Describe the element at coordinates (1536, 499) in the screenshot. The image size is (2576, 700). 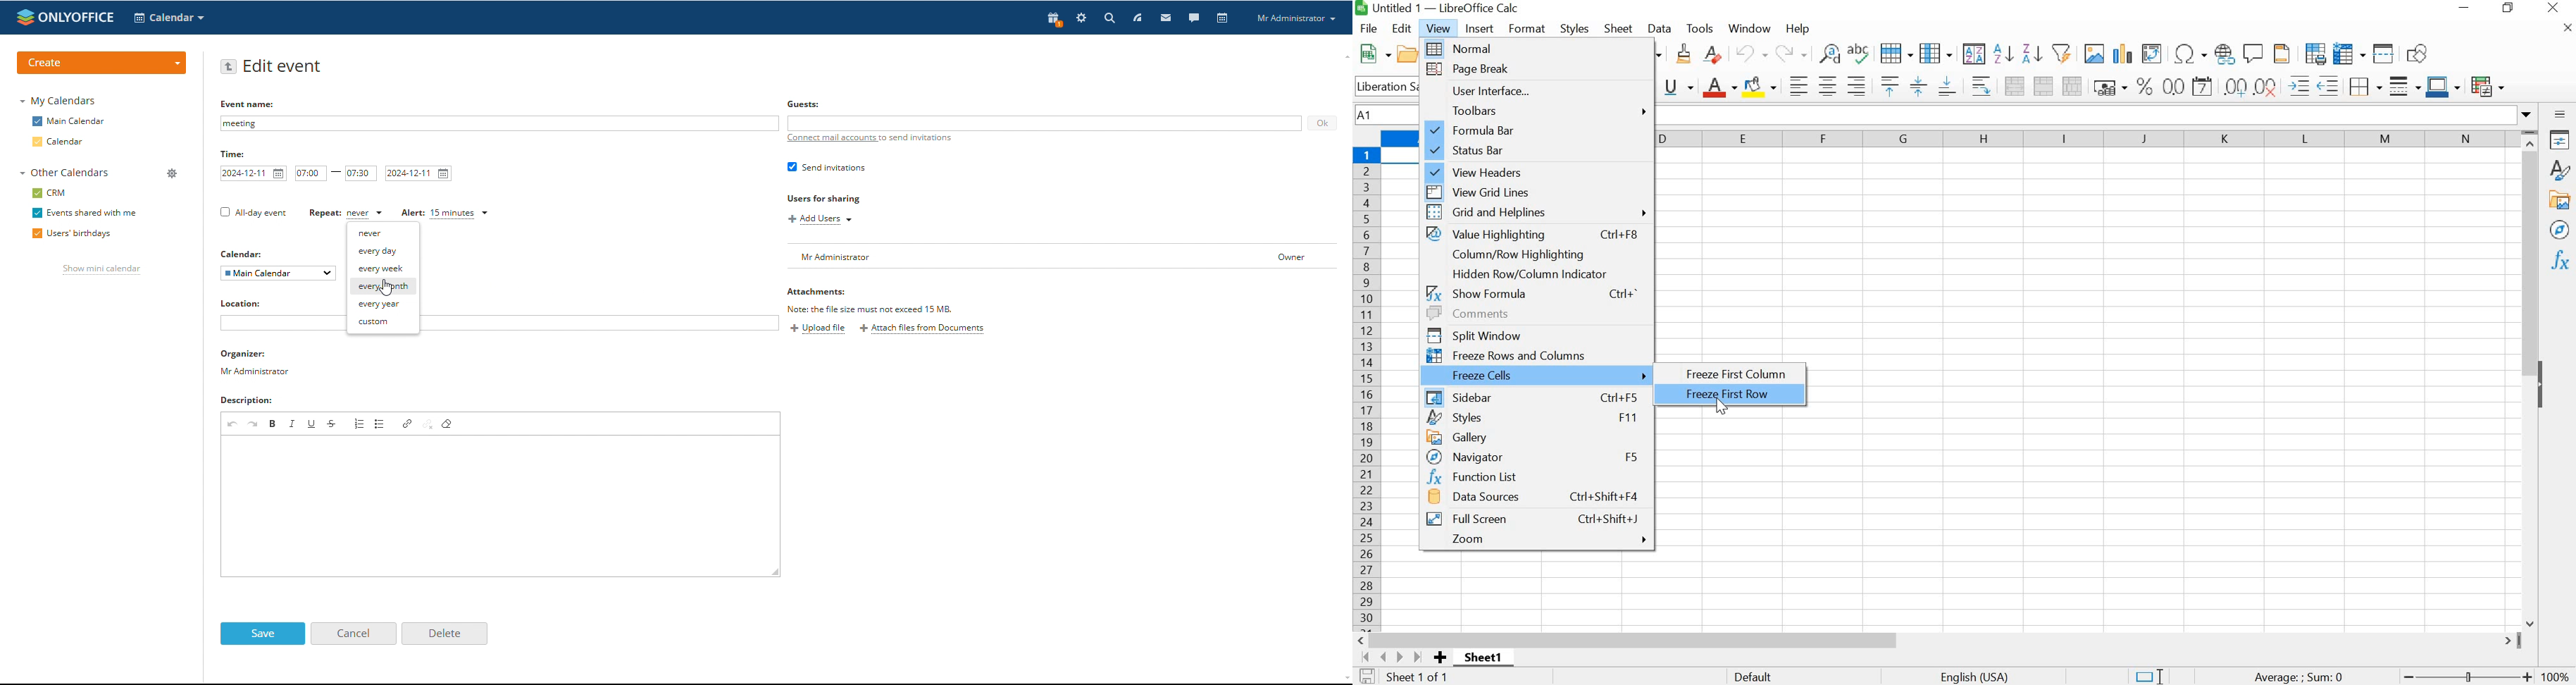
I see `DATA SOURCES` at that location.